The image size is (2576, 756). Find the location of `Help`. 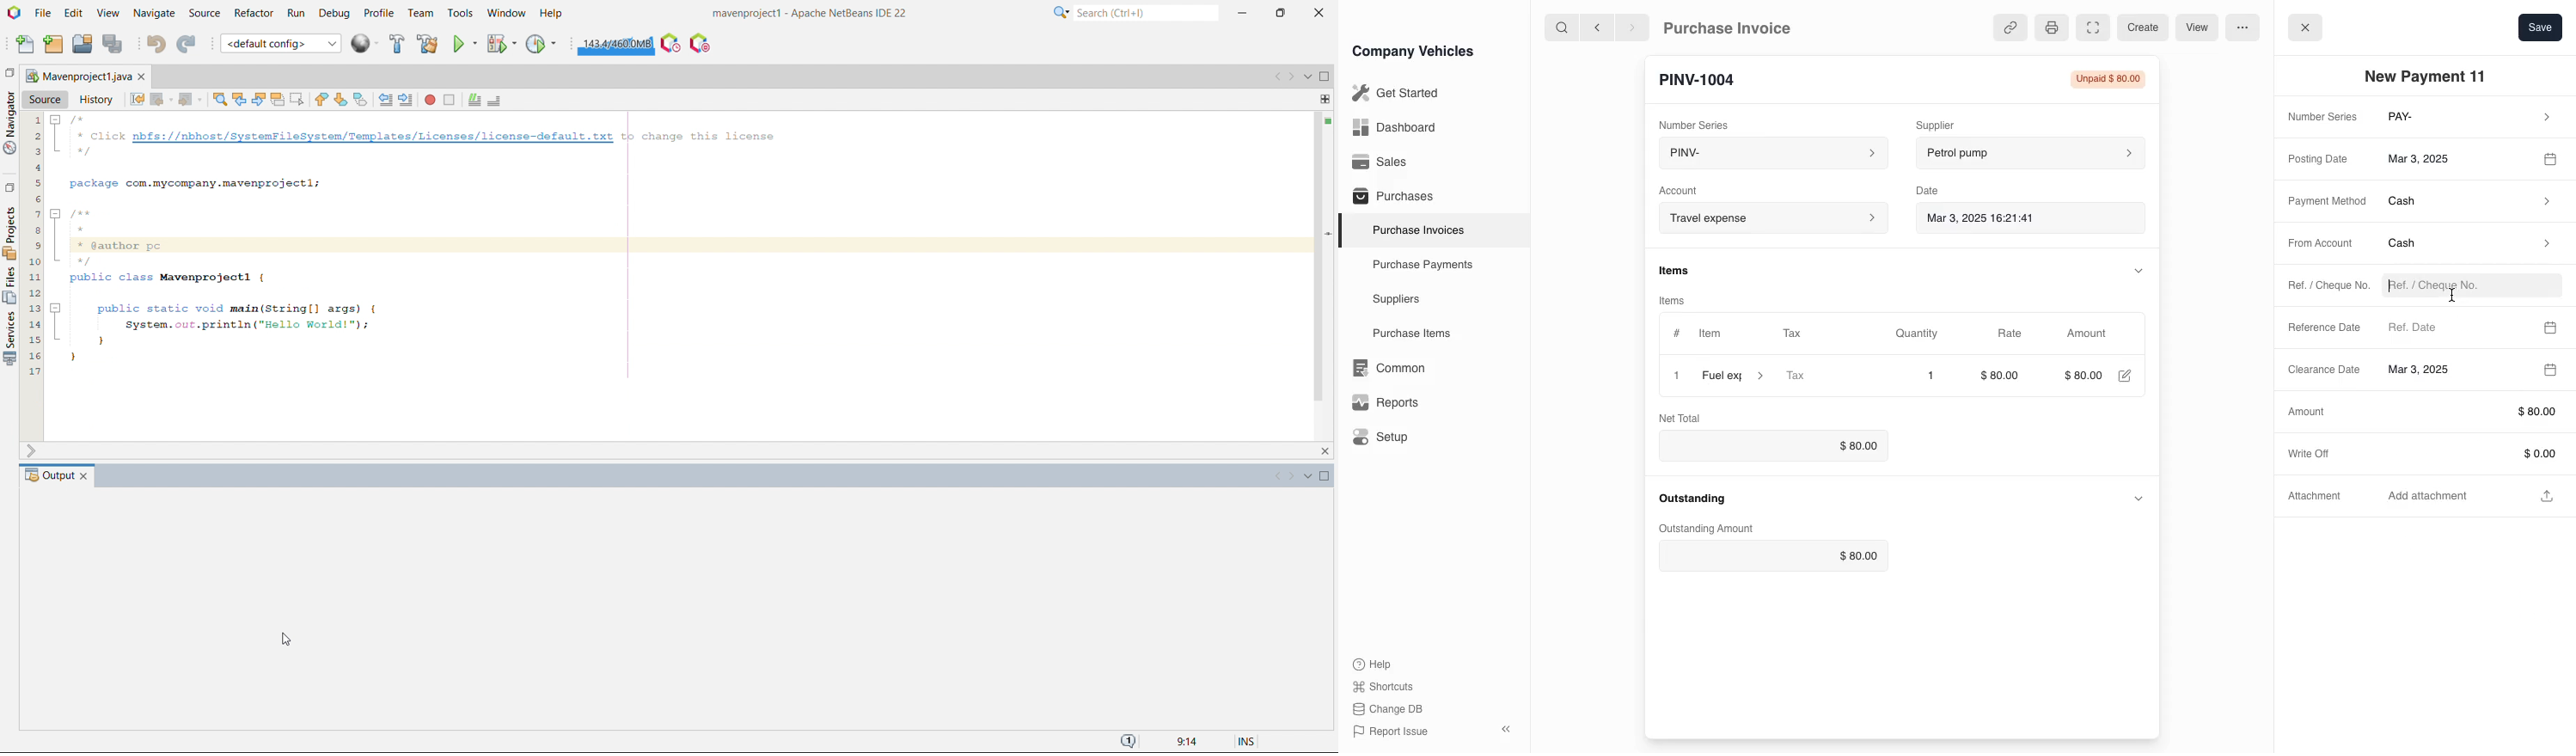

Help is located at coordinates (1376, 664).